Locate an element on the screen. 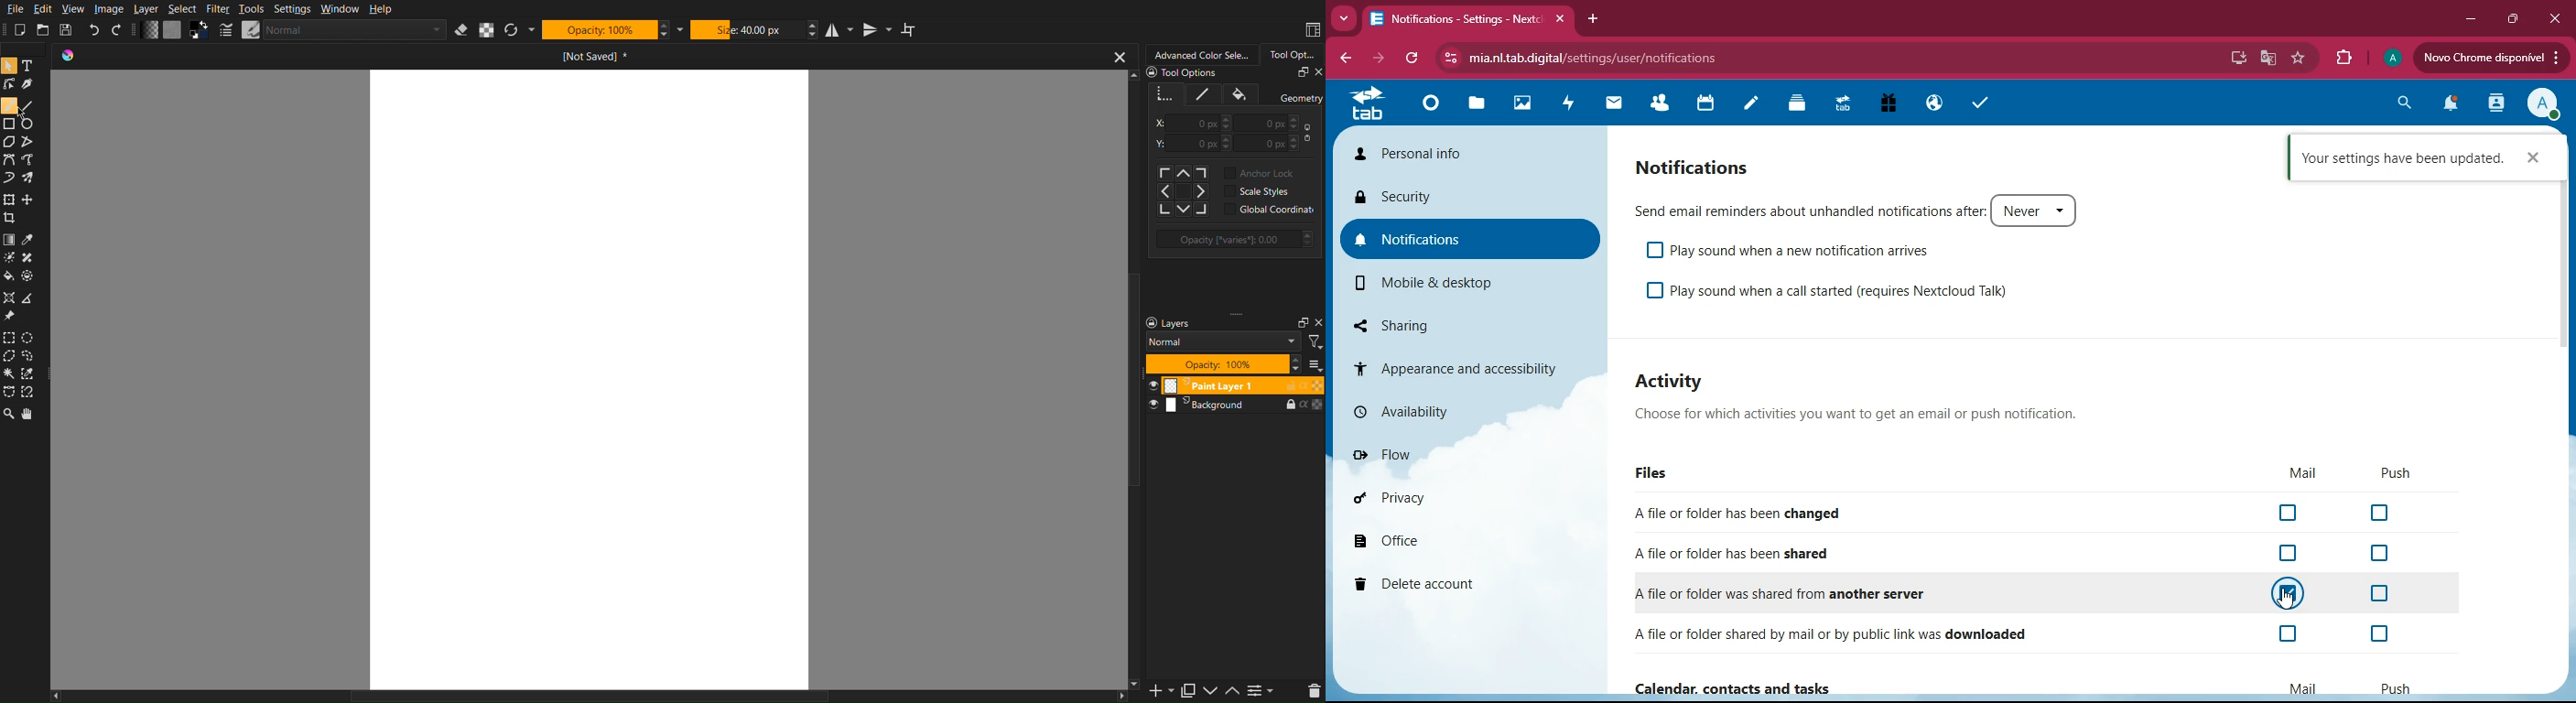 The height and width of the screenshot is (728, 2576). Fullscreen is located at coordinates (1302, 73).